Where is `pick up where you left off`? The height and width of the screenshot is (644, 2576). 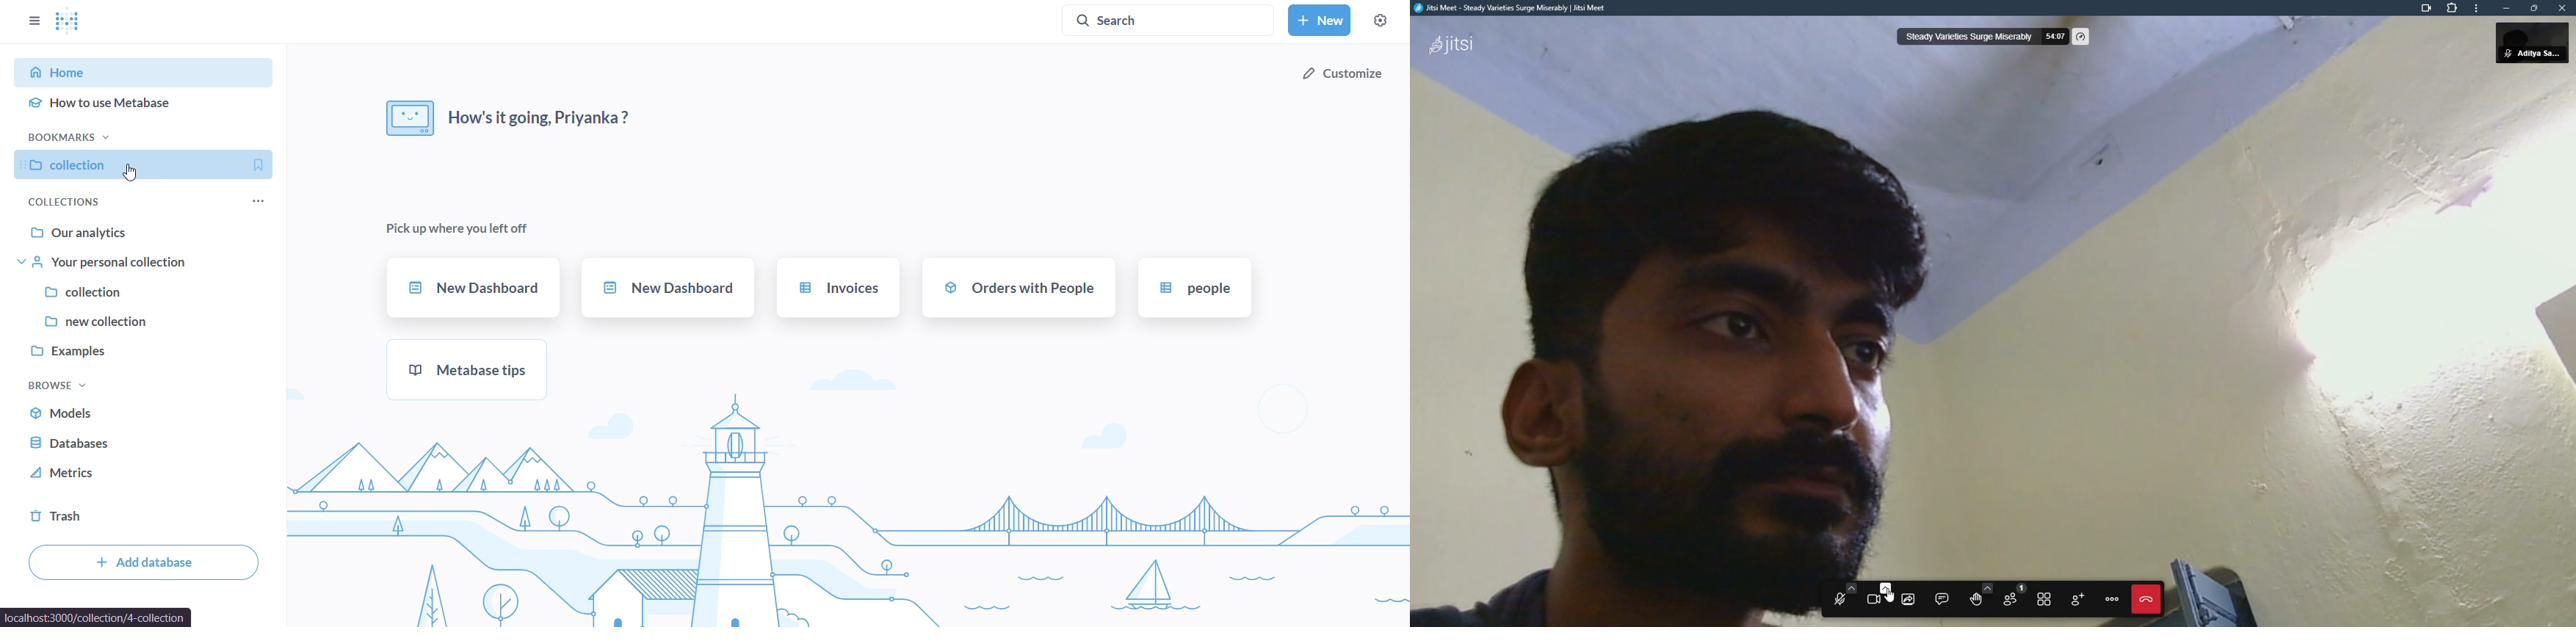 pick up where you left off is located at coordinates (463, 231).